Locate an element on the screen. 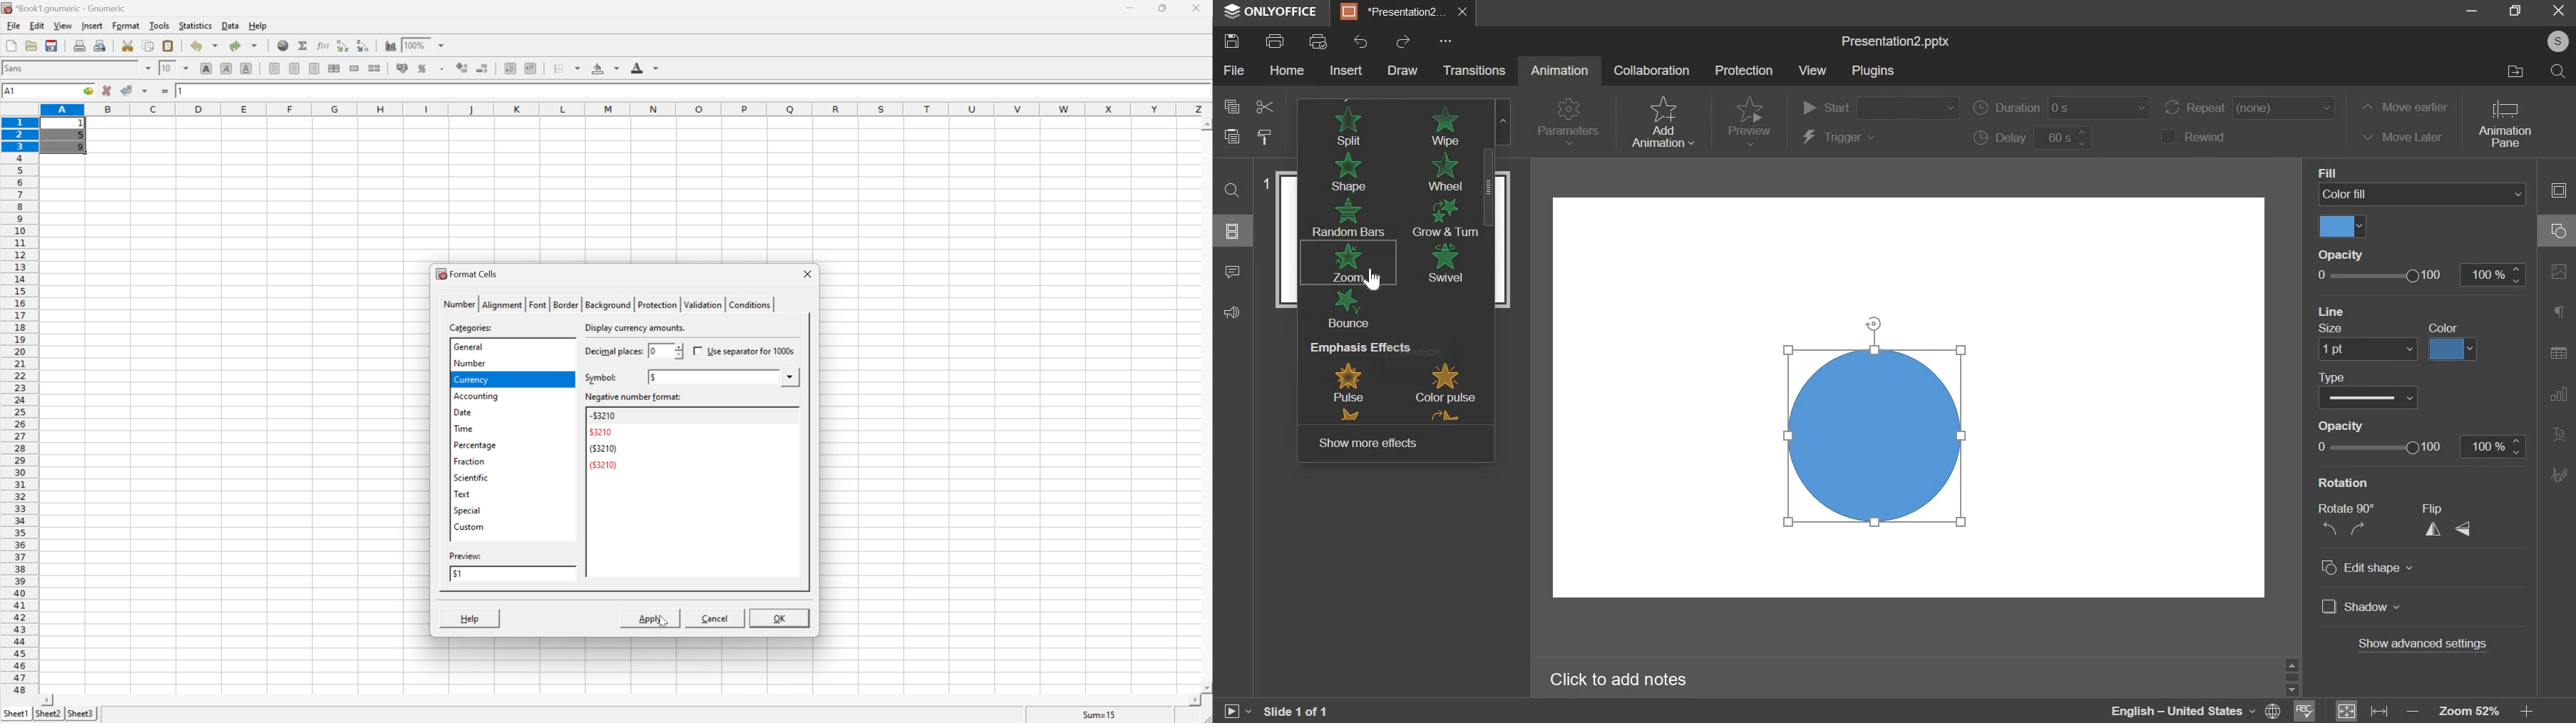 This screenshot has width=2576, height=728. italic is located at coordinates (227, 67).